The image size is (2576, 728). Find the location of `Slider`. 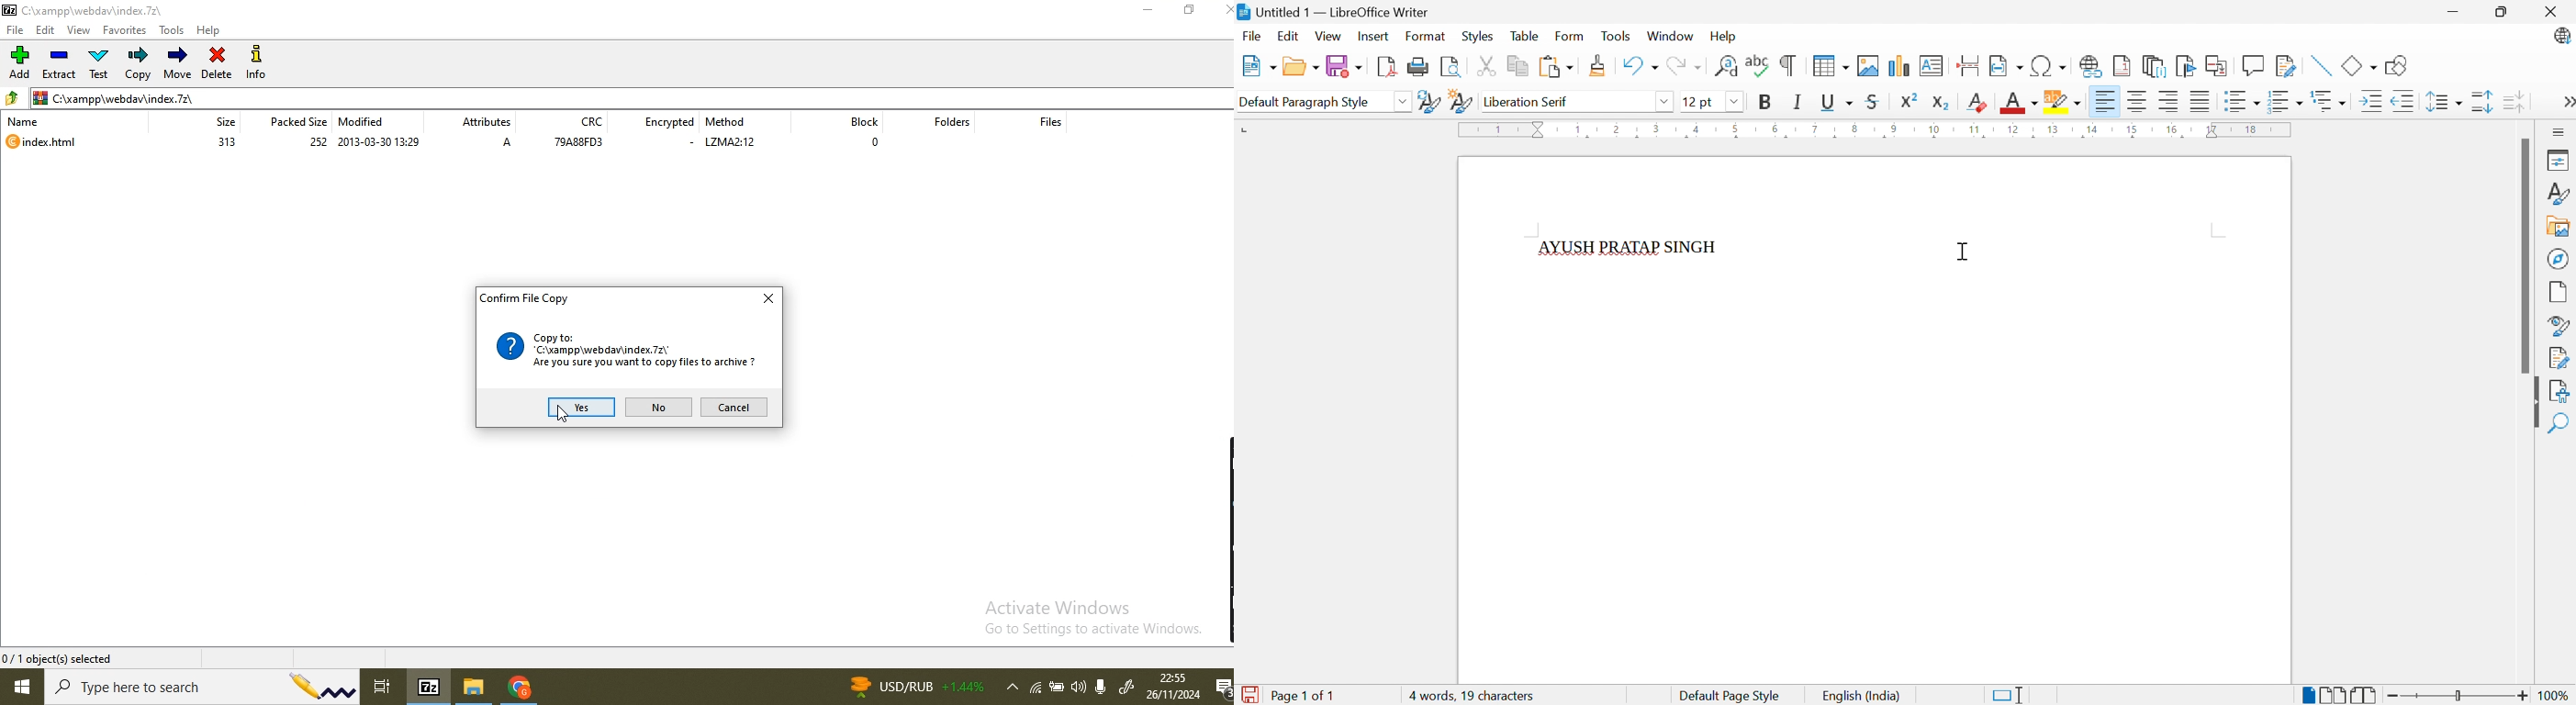

Slider is located at coordinates (2460, 696).